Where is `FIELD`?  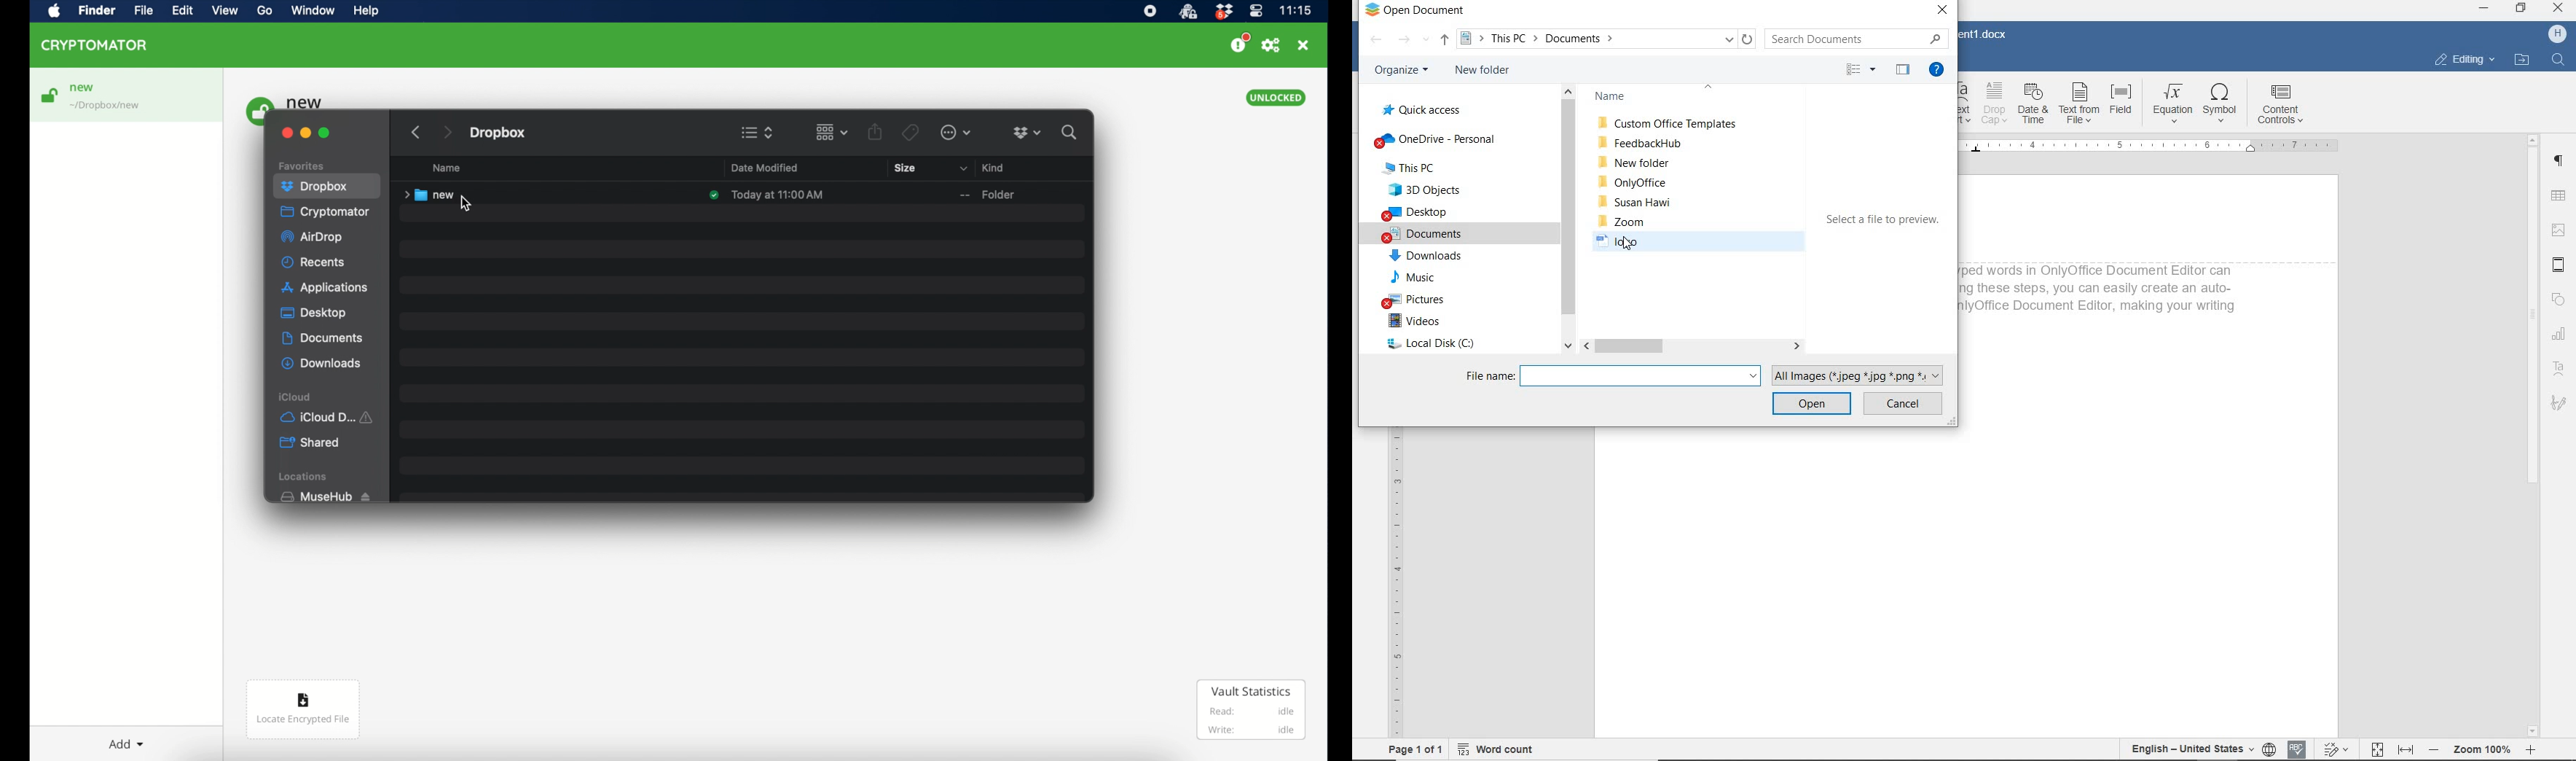 FIELD is located at coordinates (2121, 106).